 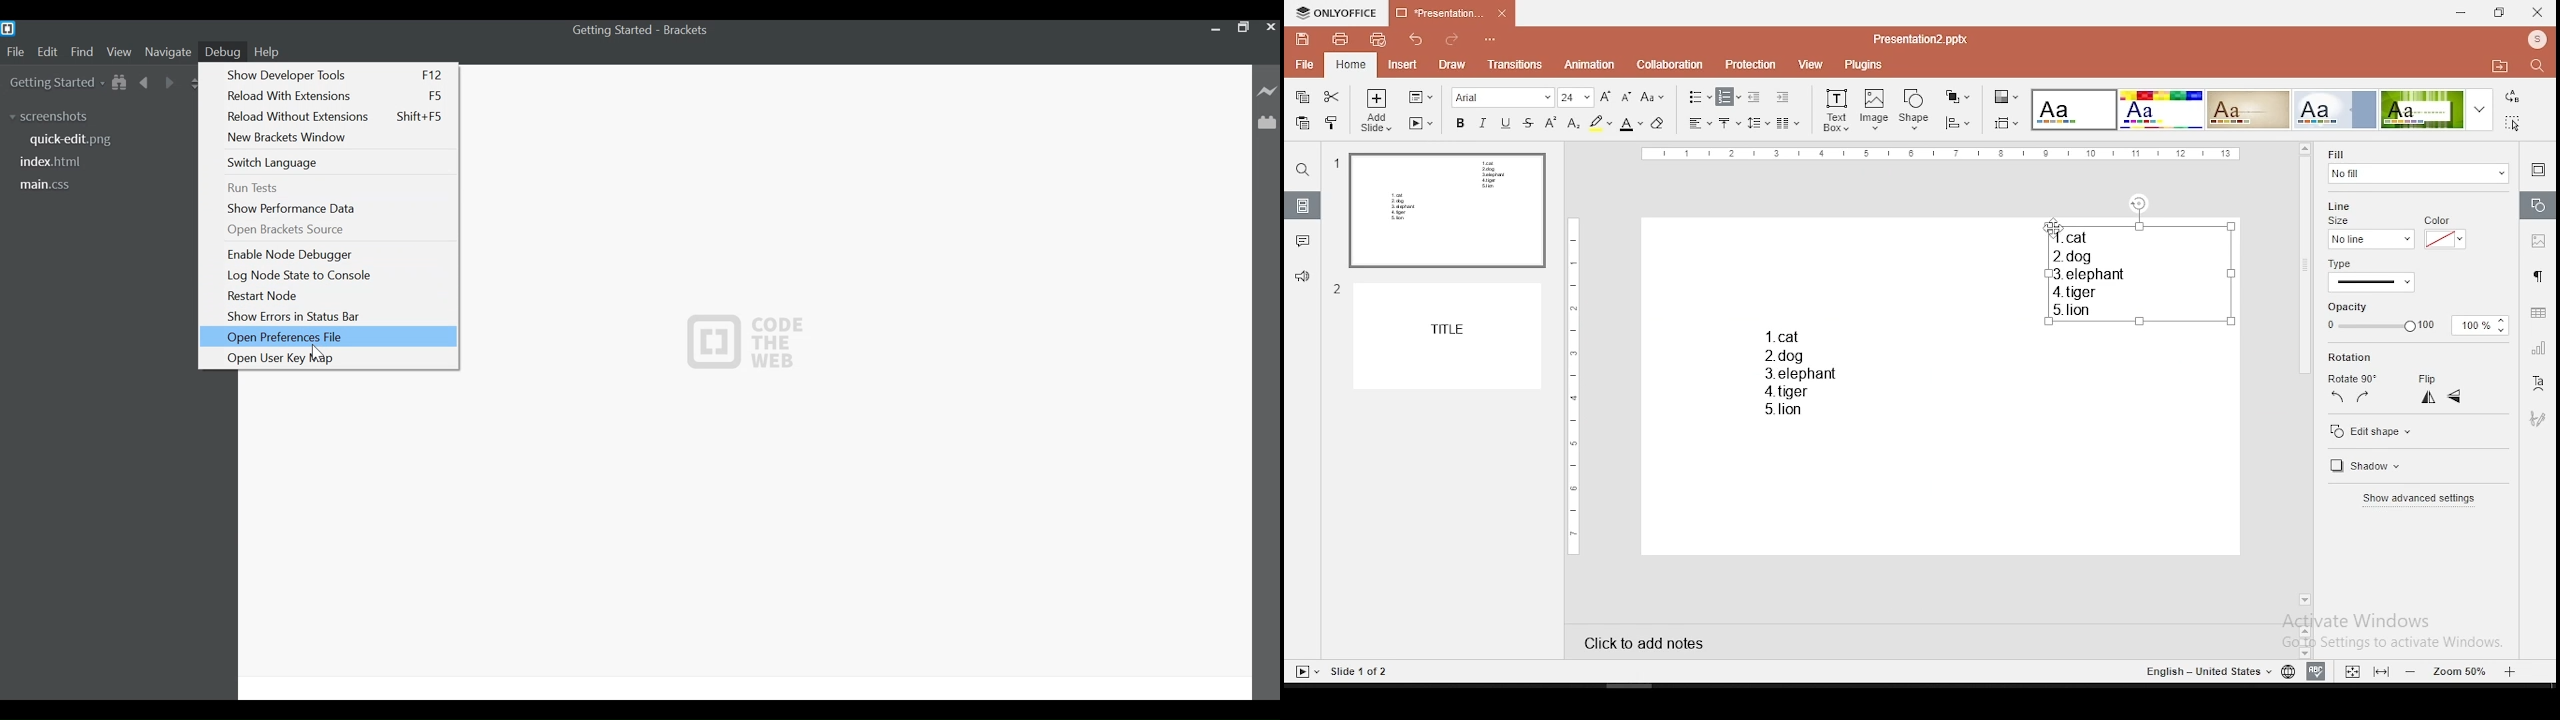 I want to click on Cursor, so click(x=322, y=352).